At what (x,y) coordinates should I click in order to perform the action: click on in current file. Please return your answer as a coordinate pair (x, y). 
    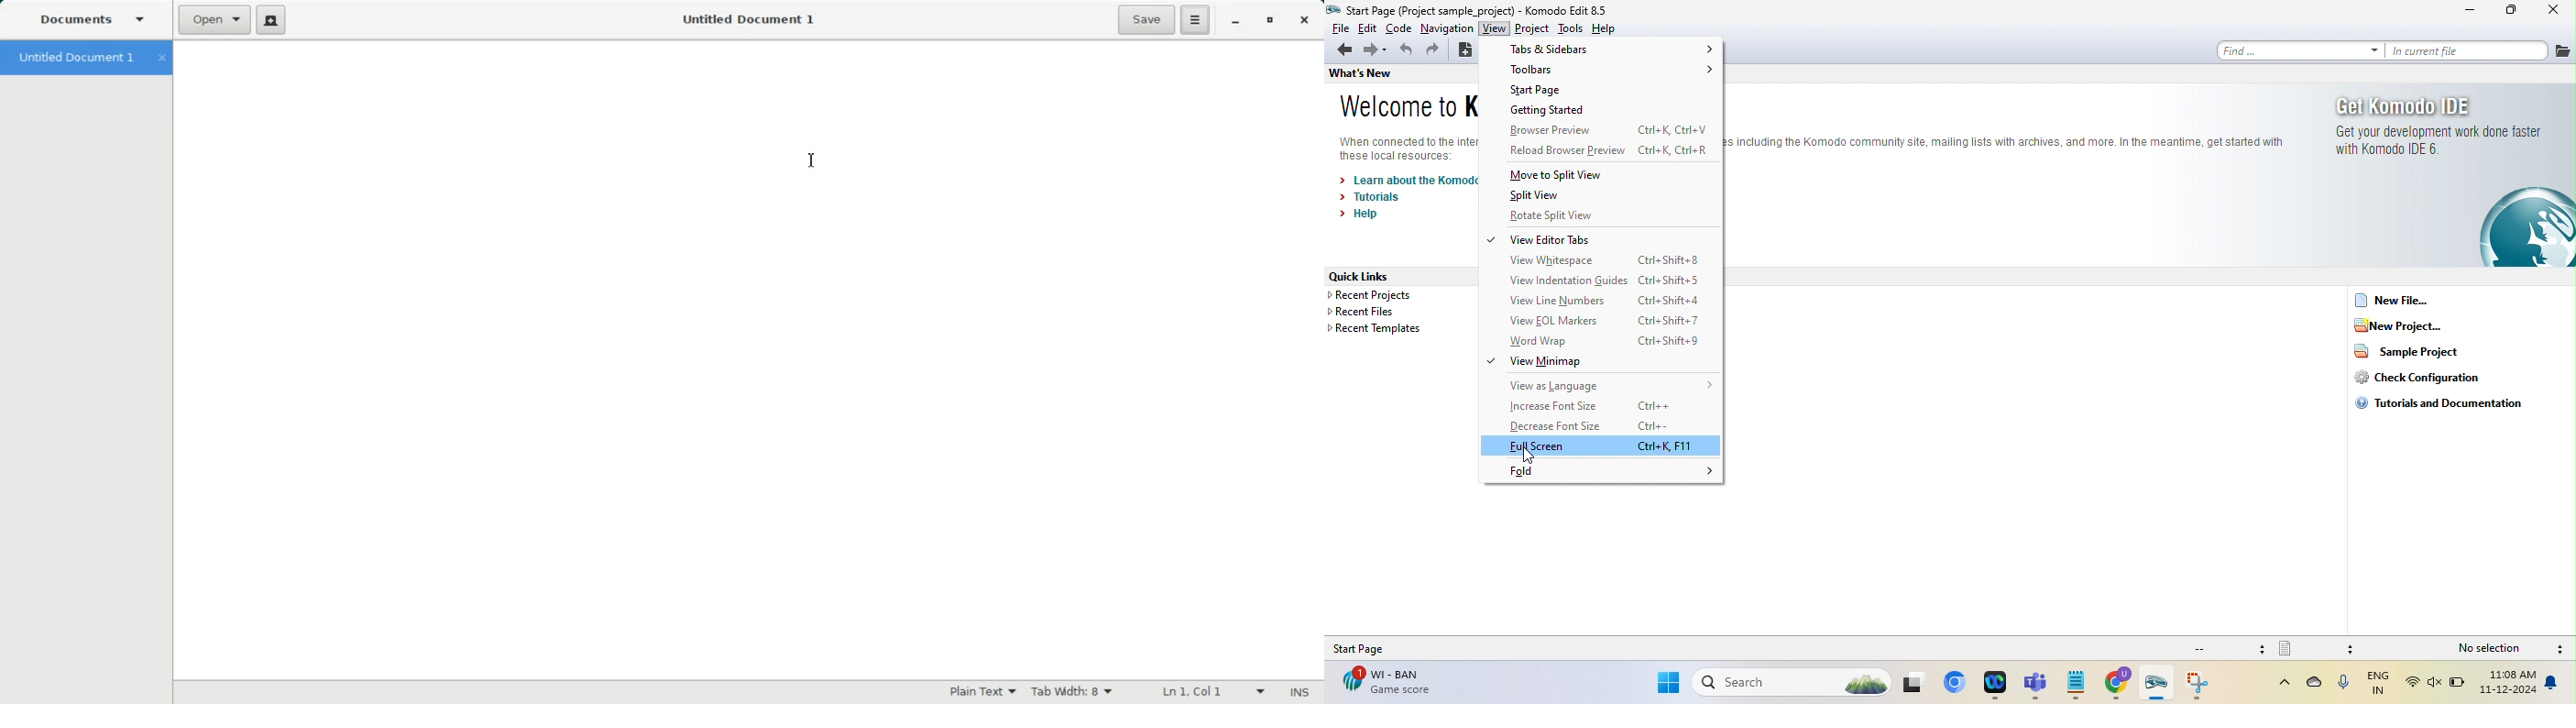
    Looking at the image, I should click on (2466, 50).